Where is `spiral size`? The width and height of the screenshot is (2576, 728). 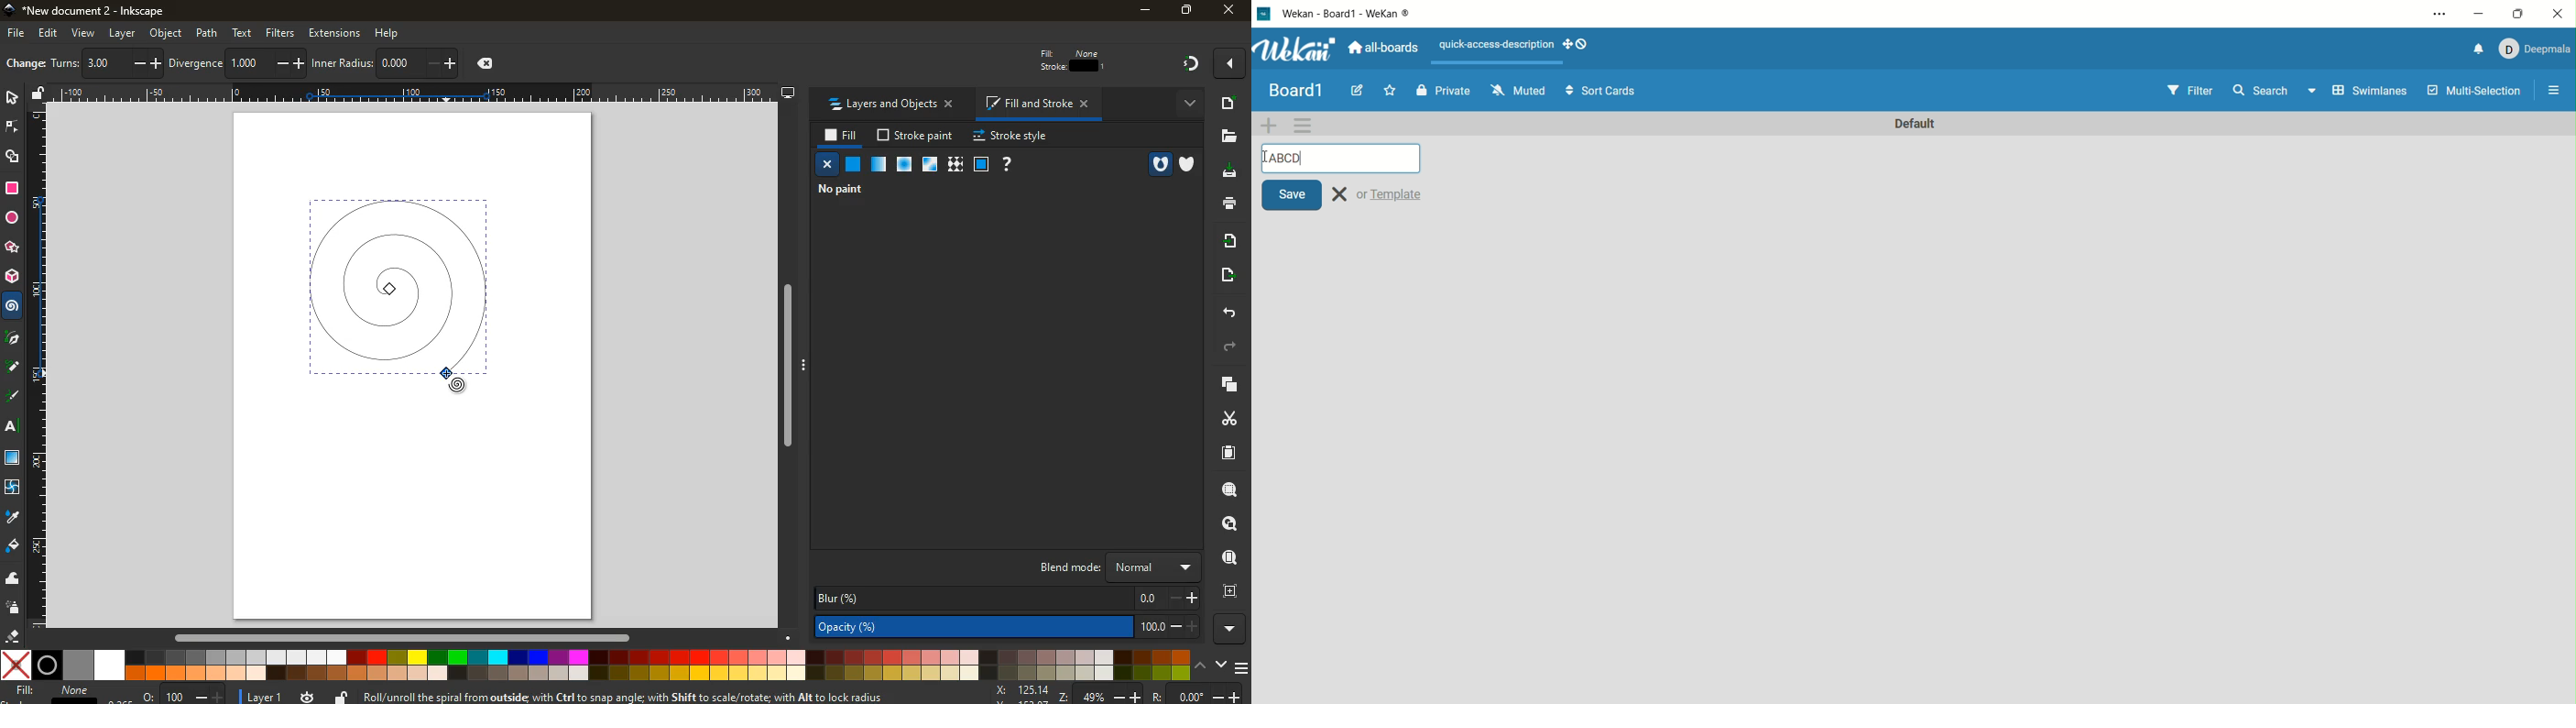 spiral size is located at coordinates (38, 366).